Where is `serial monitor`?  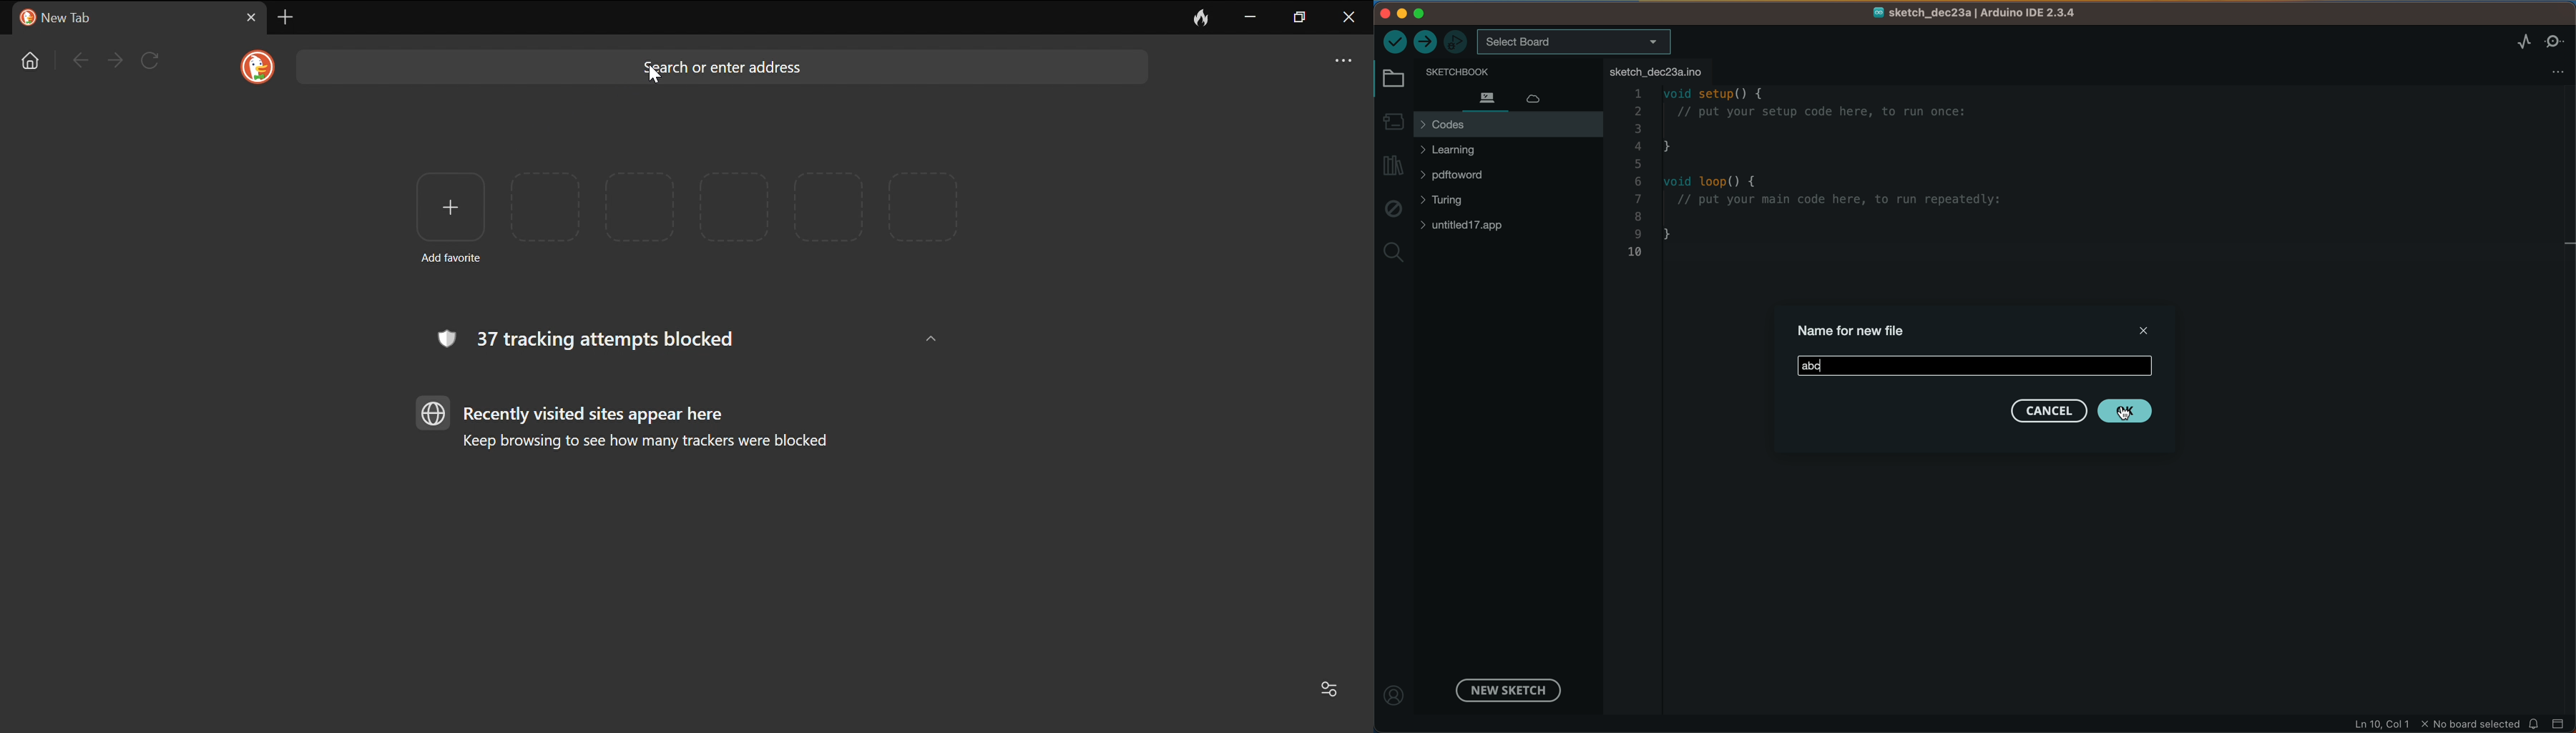
serial monitor is located at coordinates (2555, 40).